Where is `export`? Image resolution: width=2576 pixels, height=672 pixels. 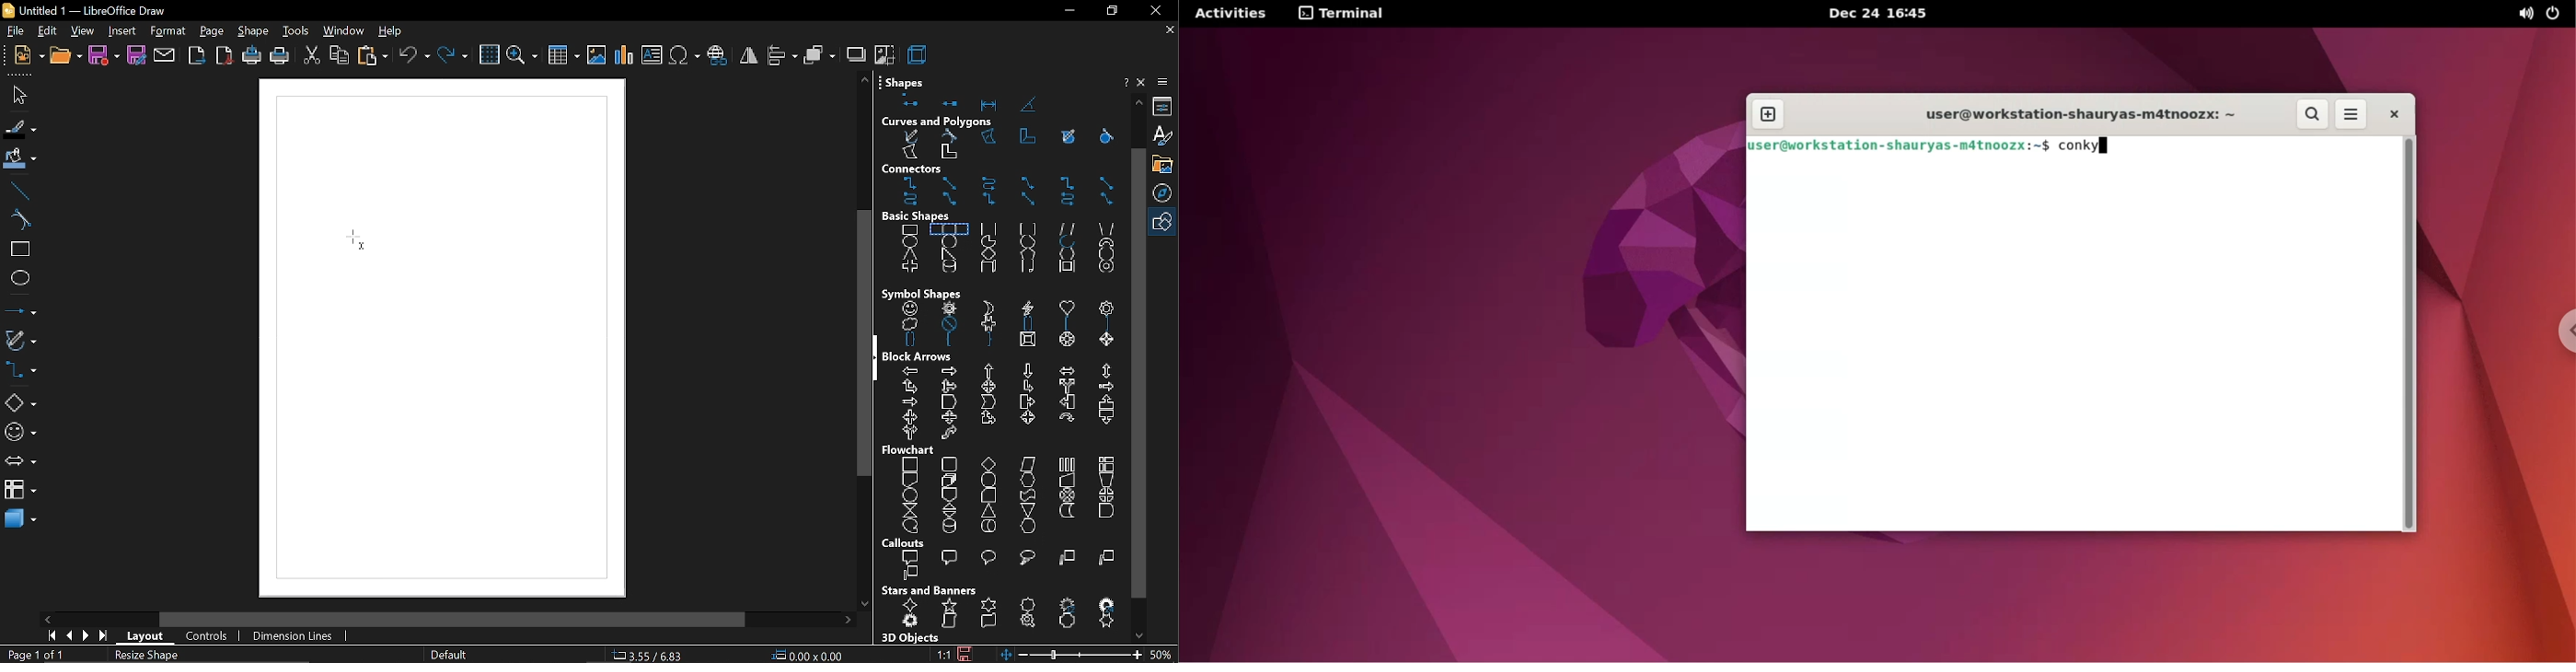
export is located at coordinates (198, 57).